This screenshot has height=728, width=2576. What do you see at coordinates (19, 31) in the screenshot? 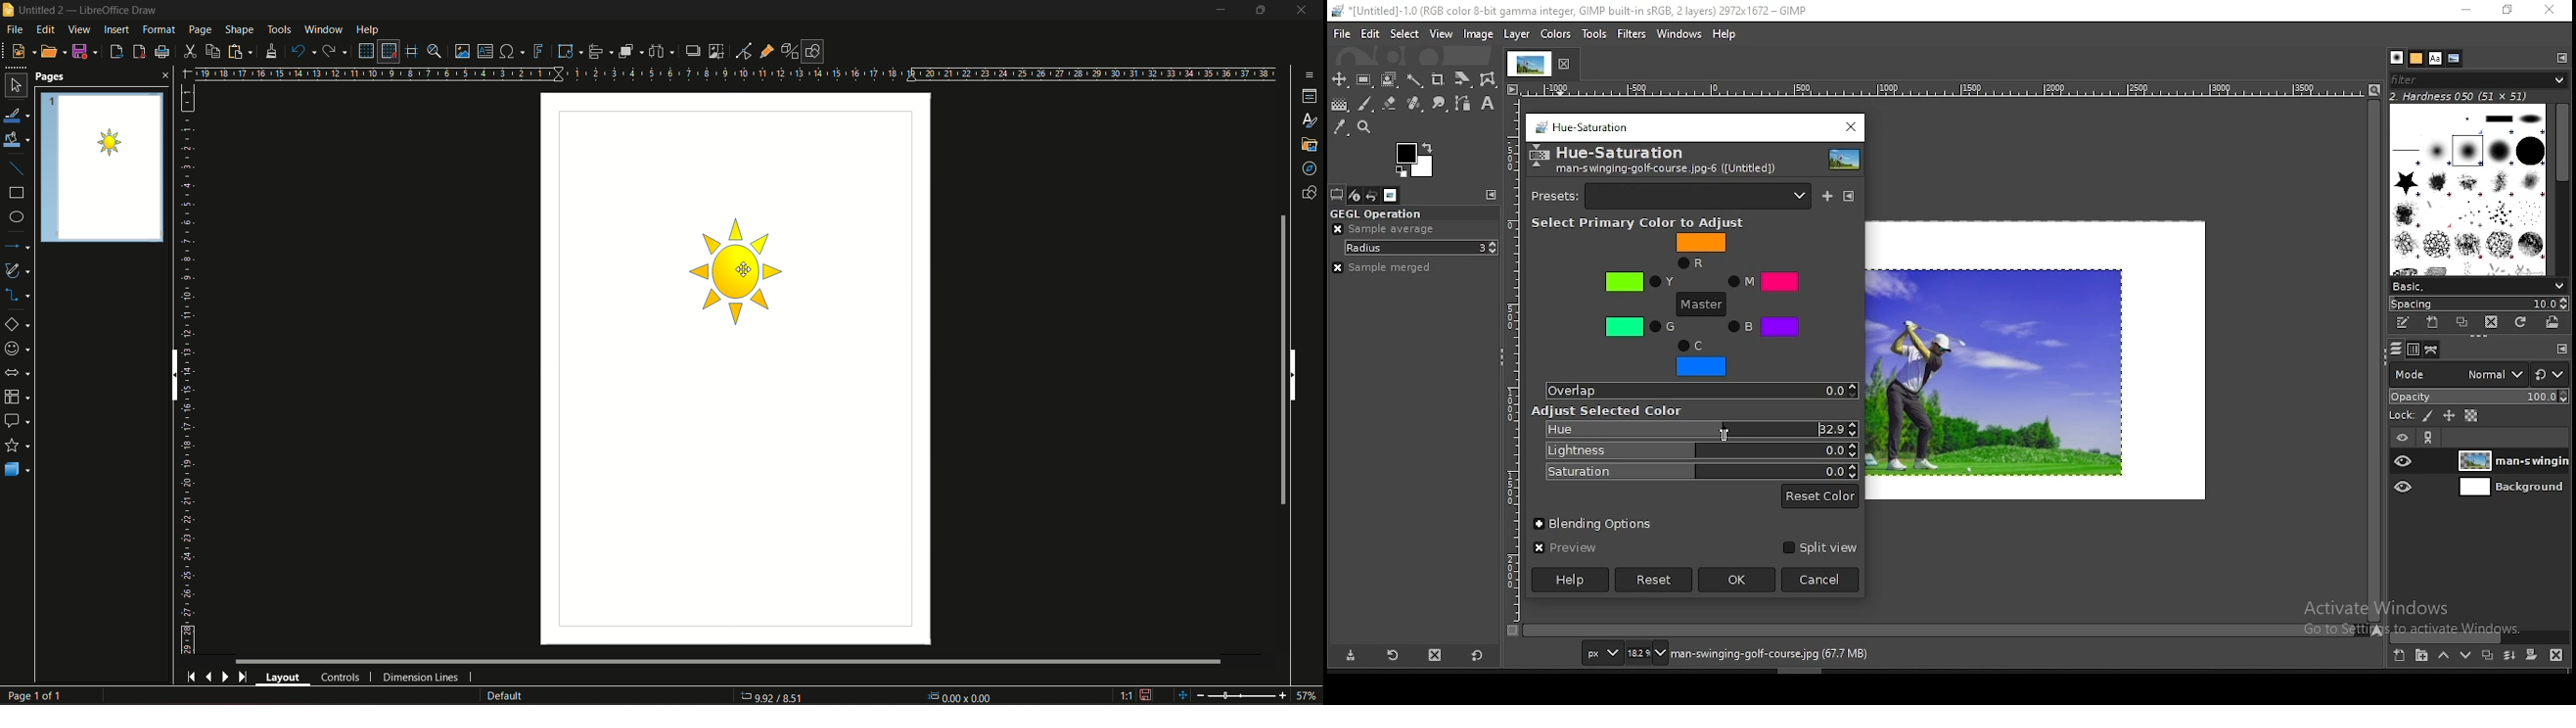
I see `file` at bounding box center [19, 31].